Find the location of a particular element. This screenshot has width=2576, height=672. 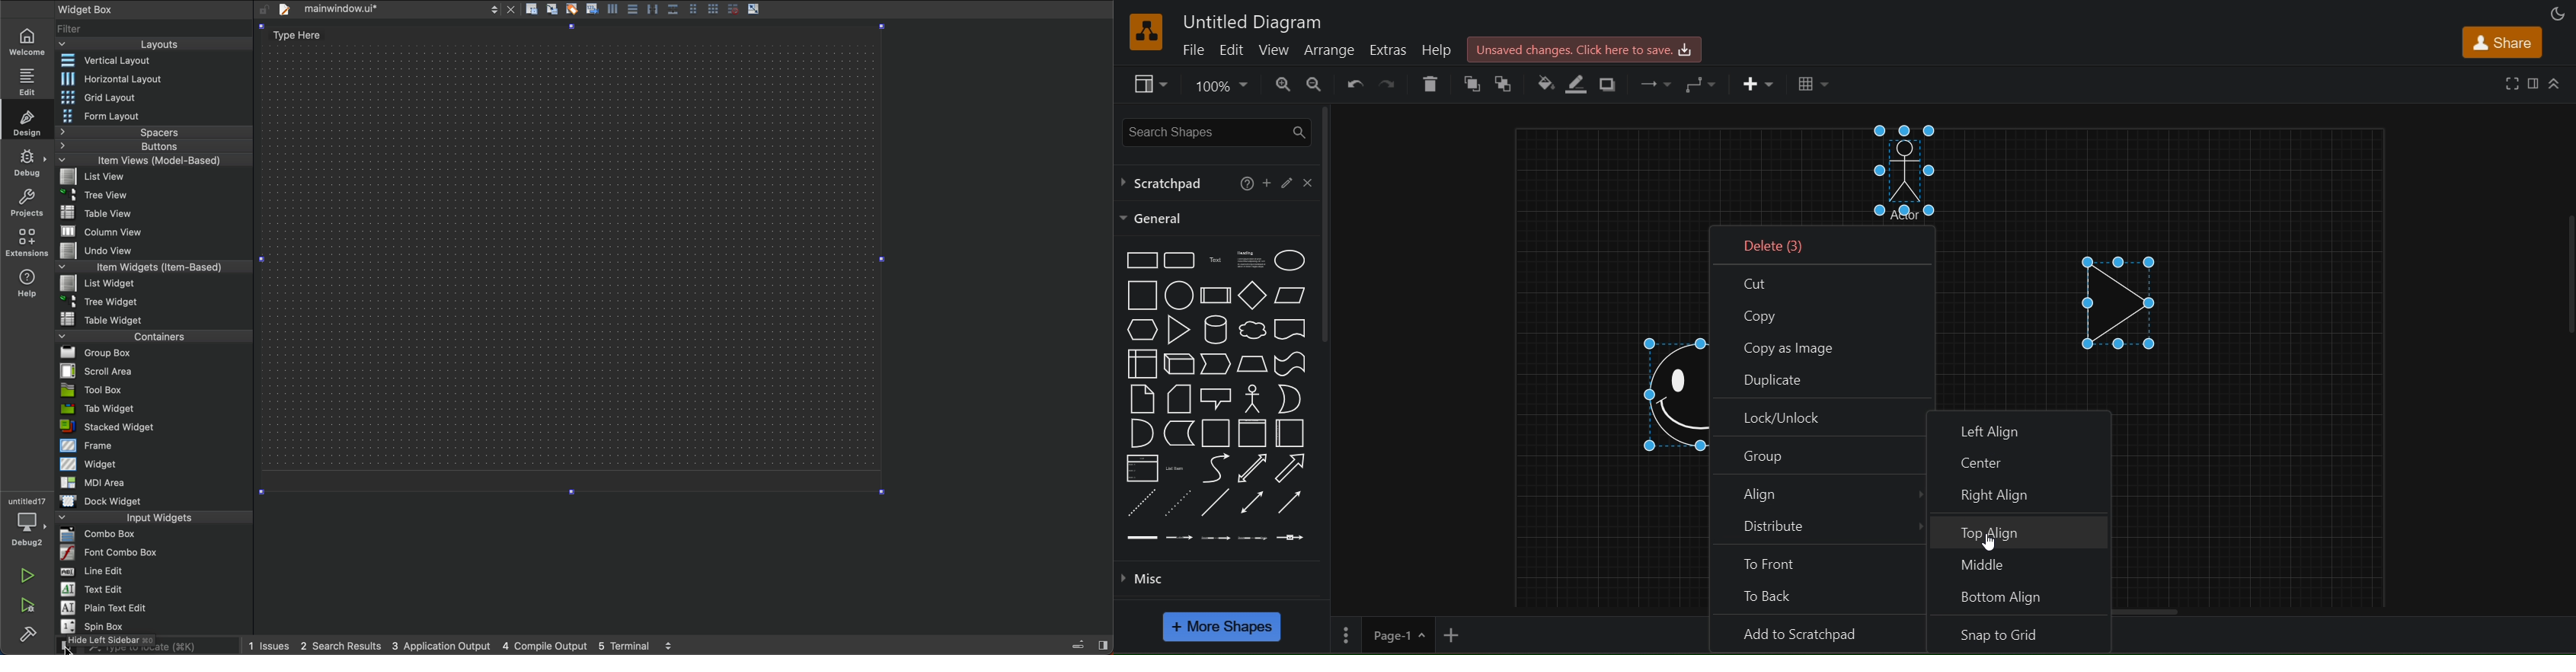

step is located at coordinates (1216, 364).